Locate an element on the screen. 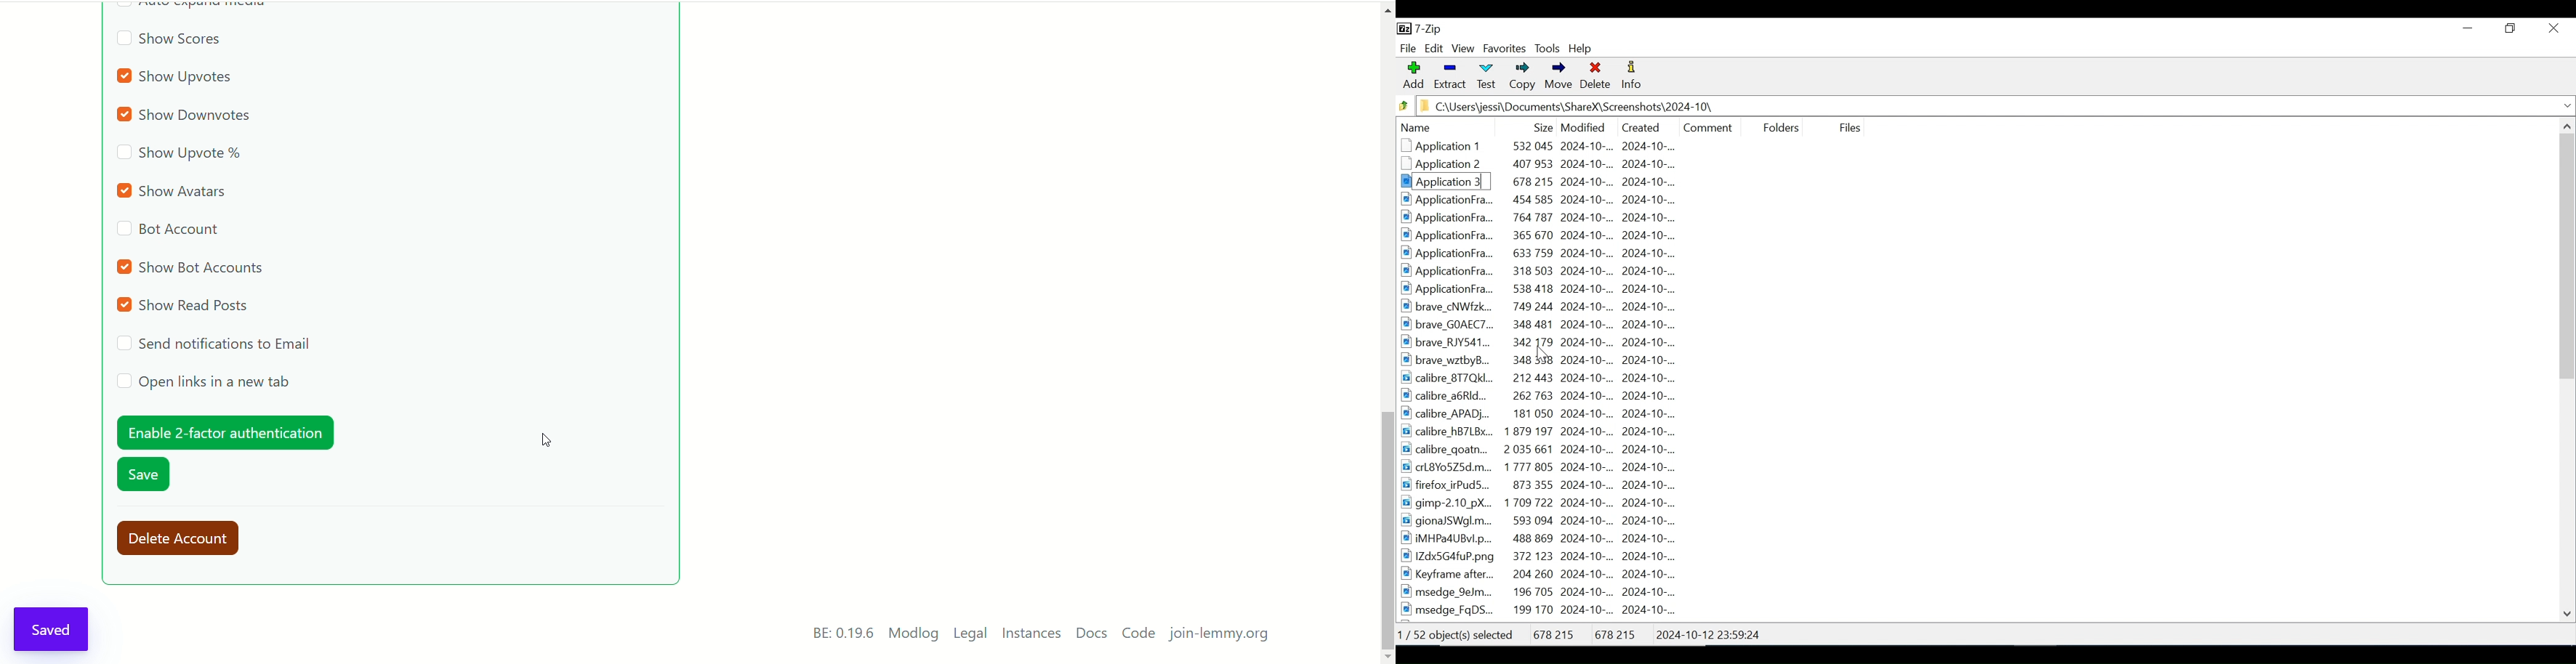 This screenshot has height=672, width=2576. delete account is located at coordinates (185, 539).